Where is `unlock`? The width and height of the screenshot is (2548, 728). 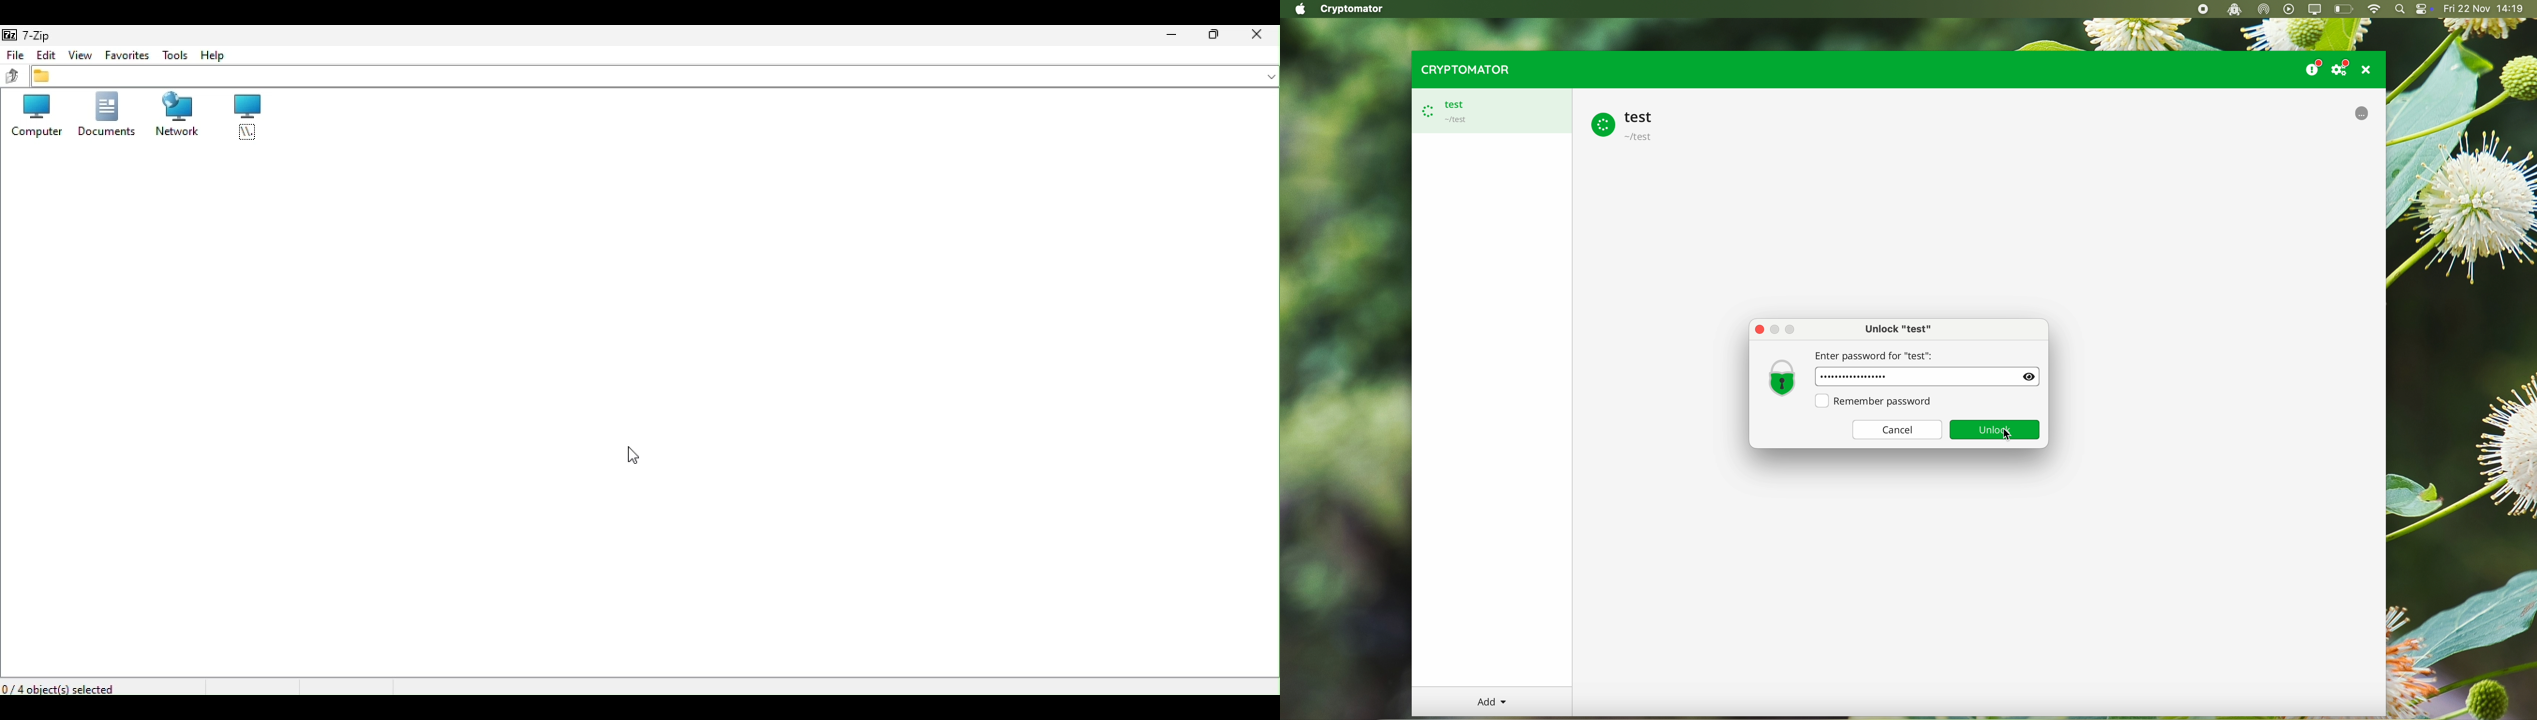 unlock is located at coordinates (1997, 430).